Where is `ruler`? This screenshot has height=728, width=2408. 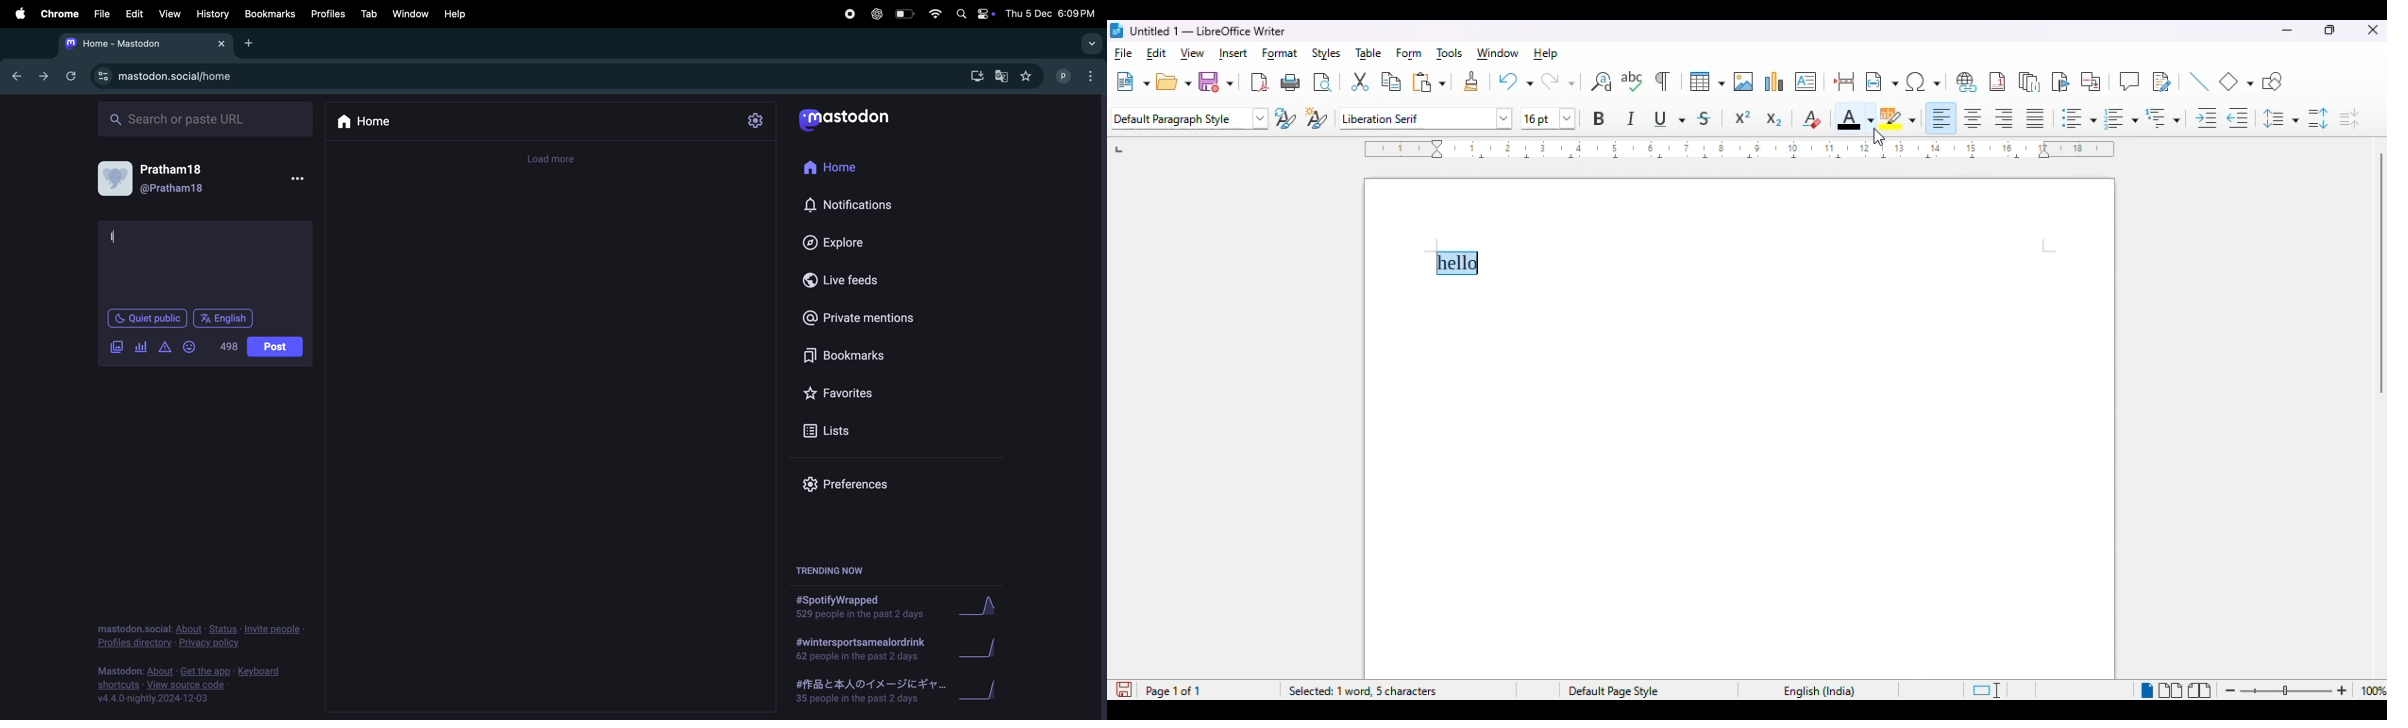
ruler is located at coordinates (1737, 149).